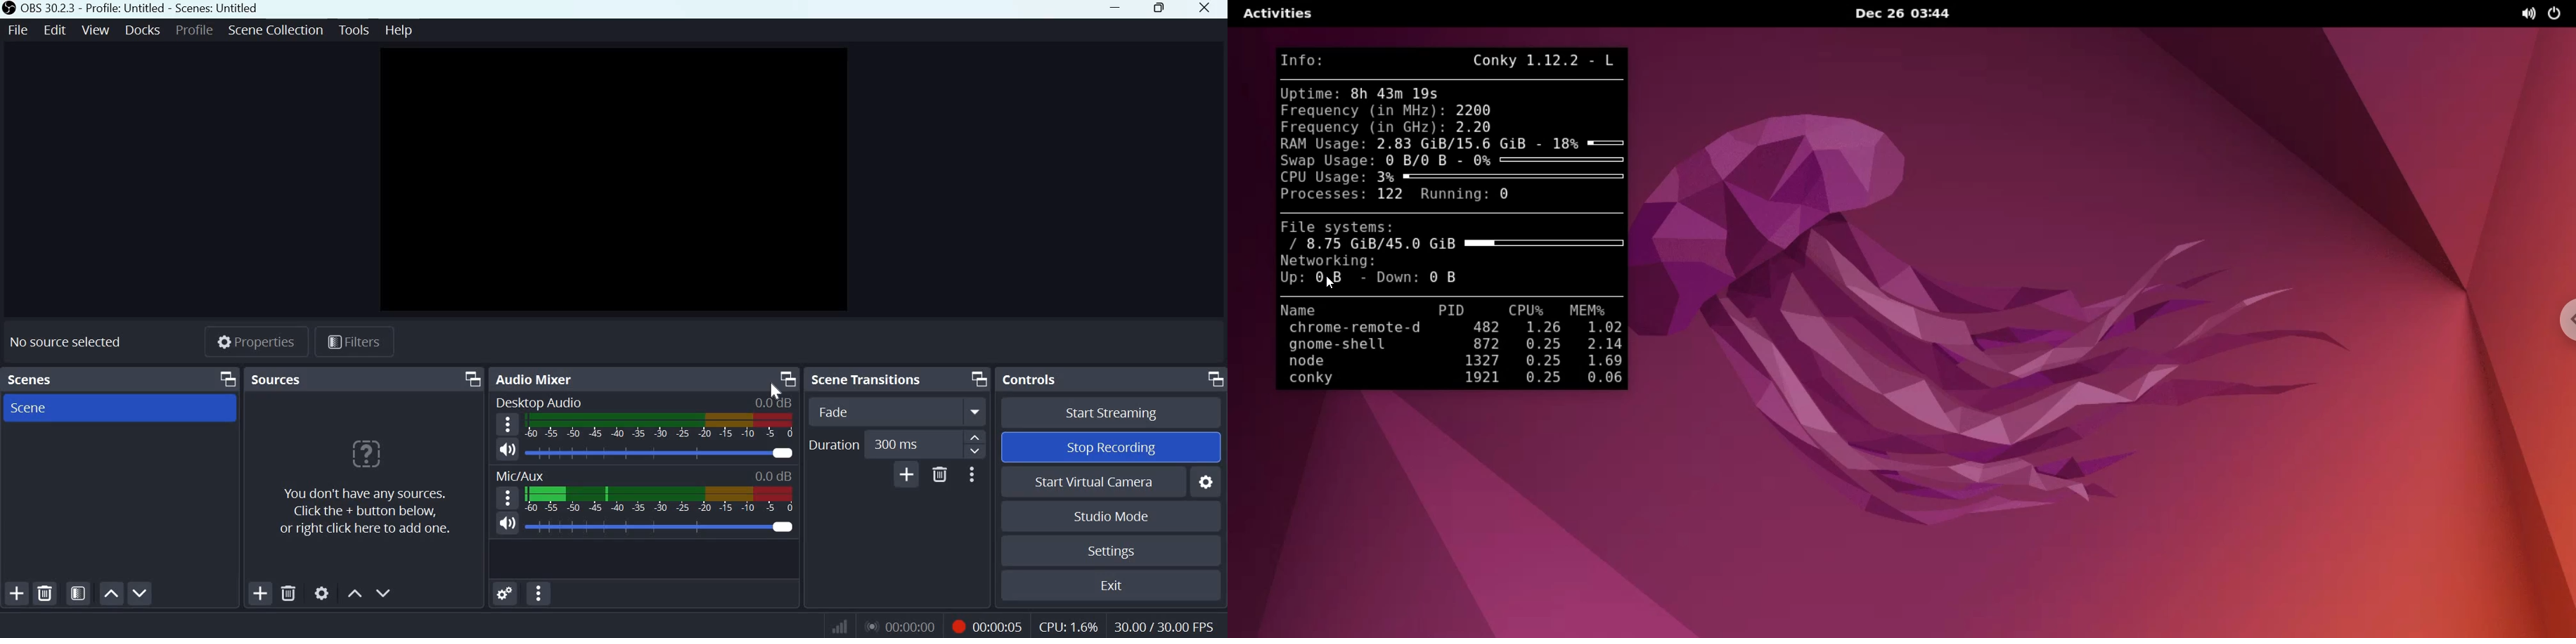 This screenshot has height=644, width=2576. What do you see at coordinates (369, 487) in the screenshot?
I see `You don't have any sources. Click the +button below, or right click here to add one. ` at bounding box center [369, 487].